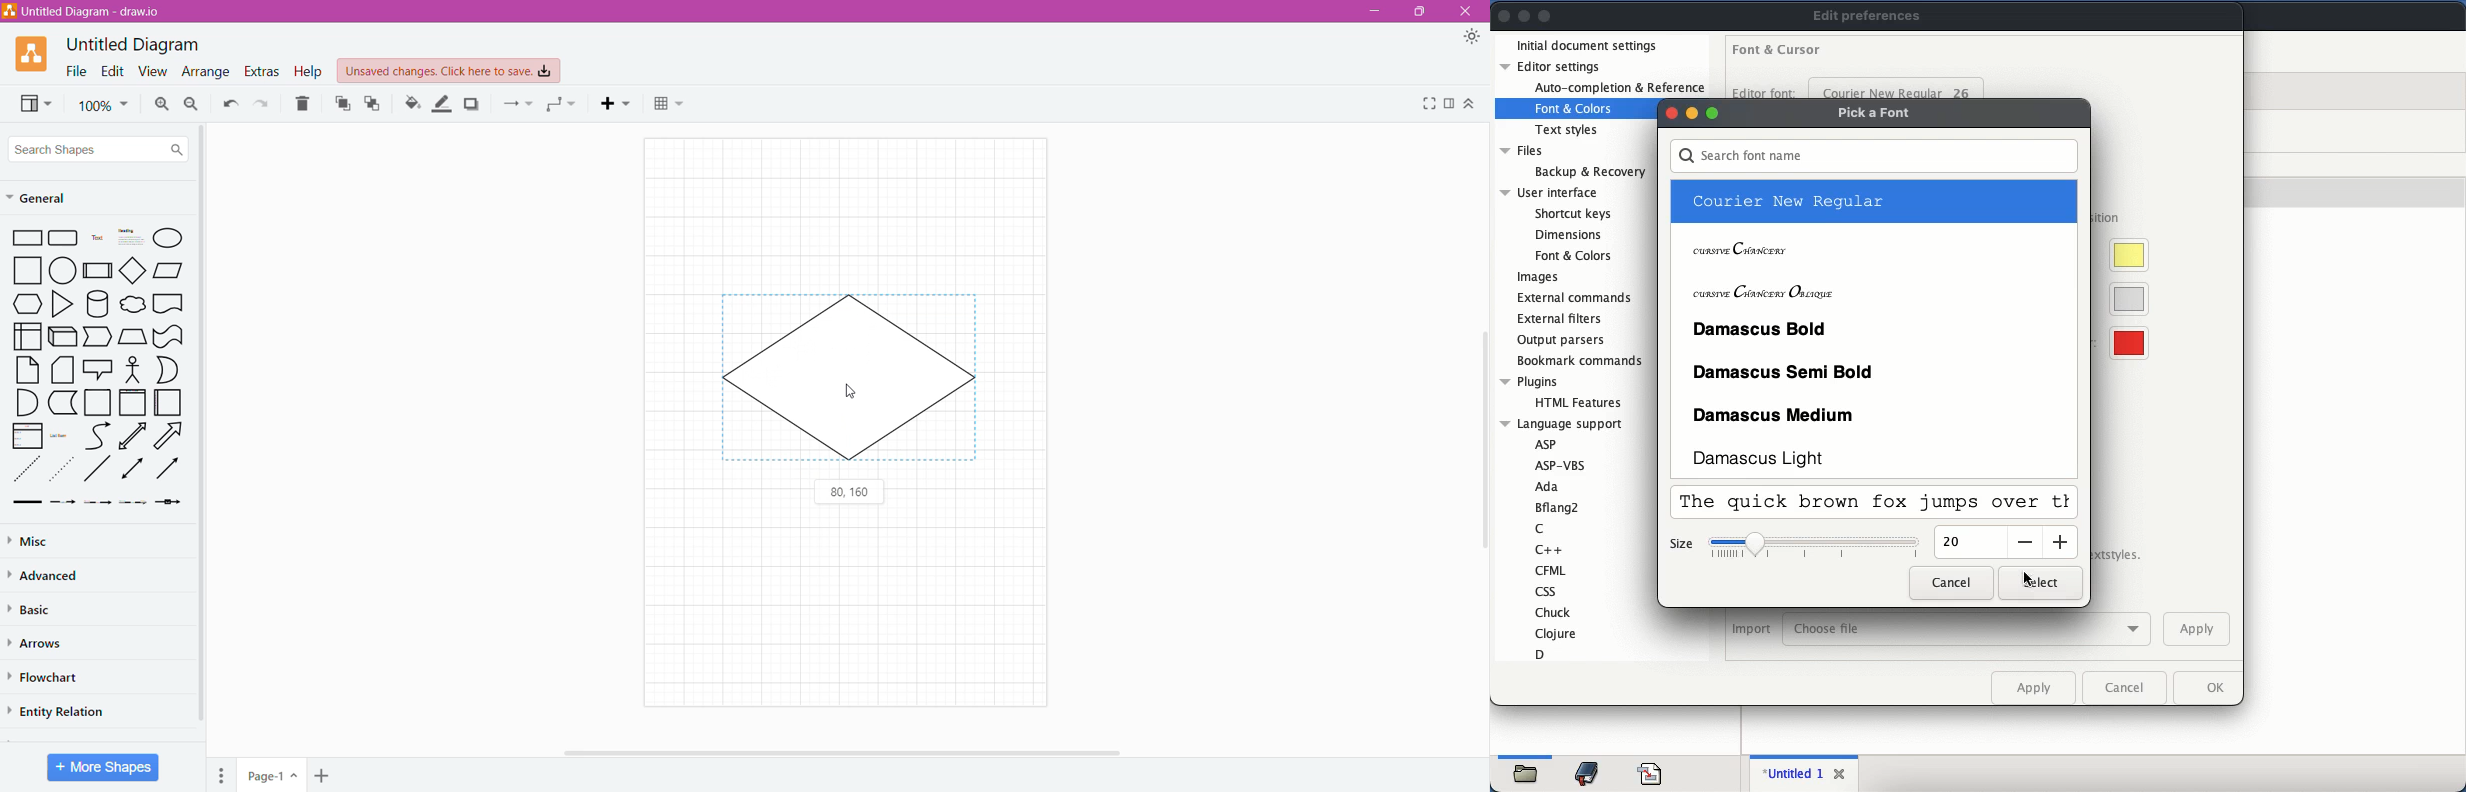 This screenshot has width=2492, height=812. I want to click on sized down, so click(1816, 550).